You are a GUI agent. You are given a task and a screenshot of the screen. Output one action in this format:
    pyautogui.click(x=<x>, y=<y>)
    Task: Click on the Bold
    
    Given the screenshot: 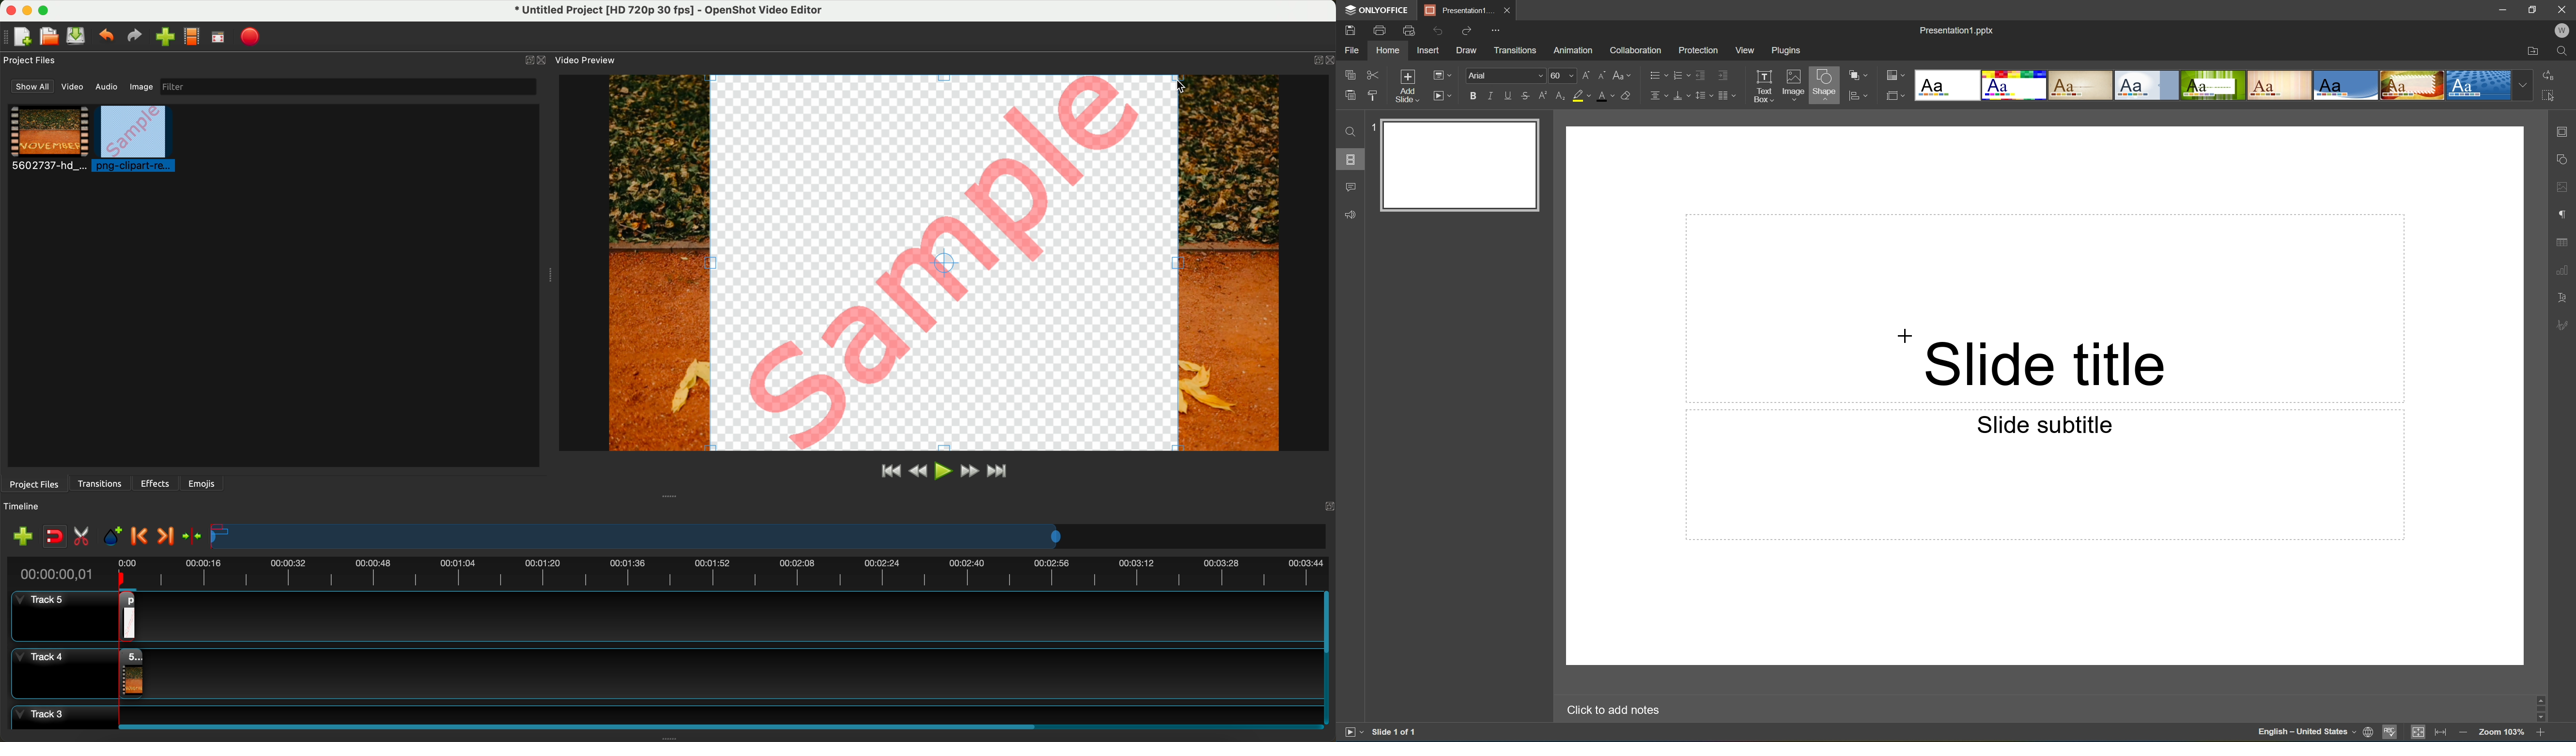 What is the action you would take?
    pyautogui.click(x=1472, y=95)
    